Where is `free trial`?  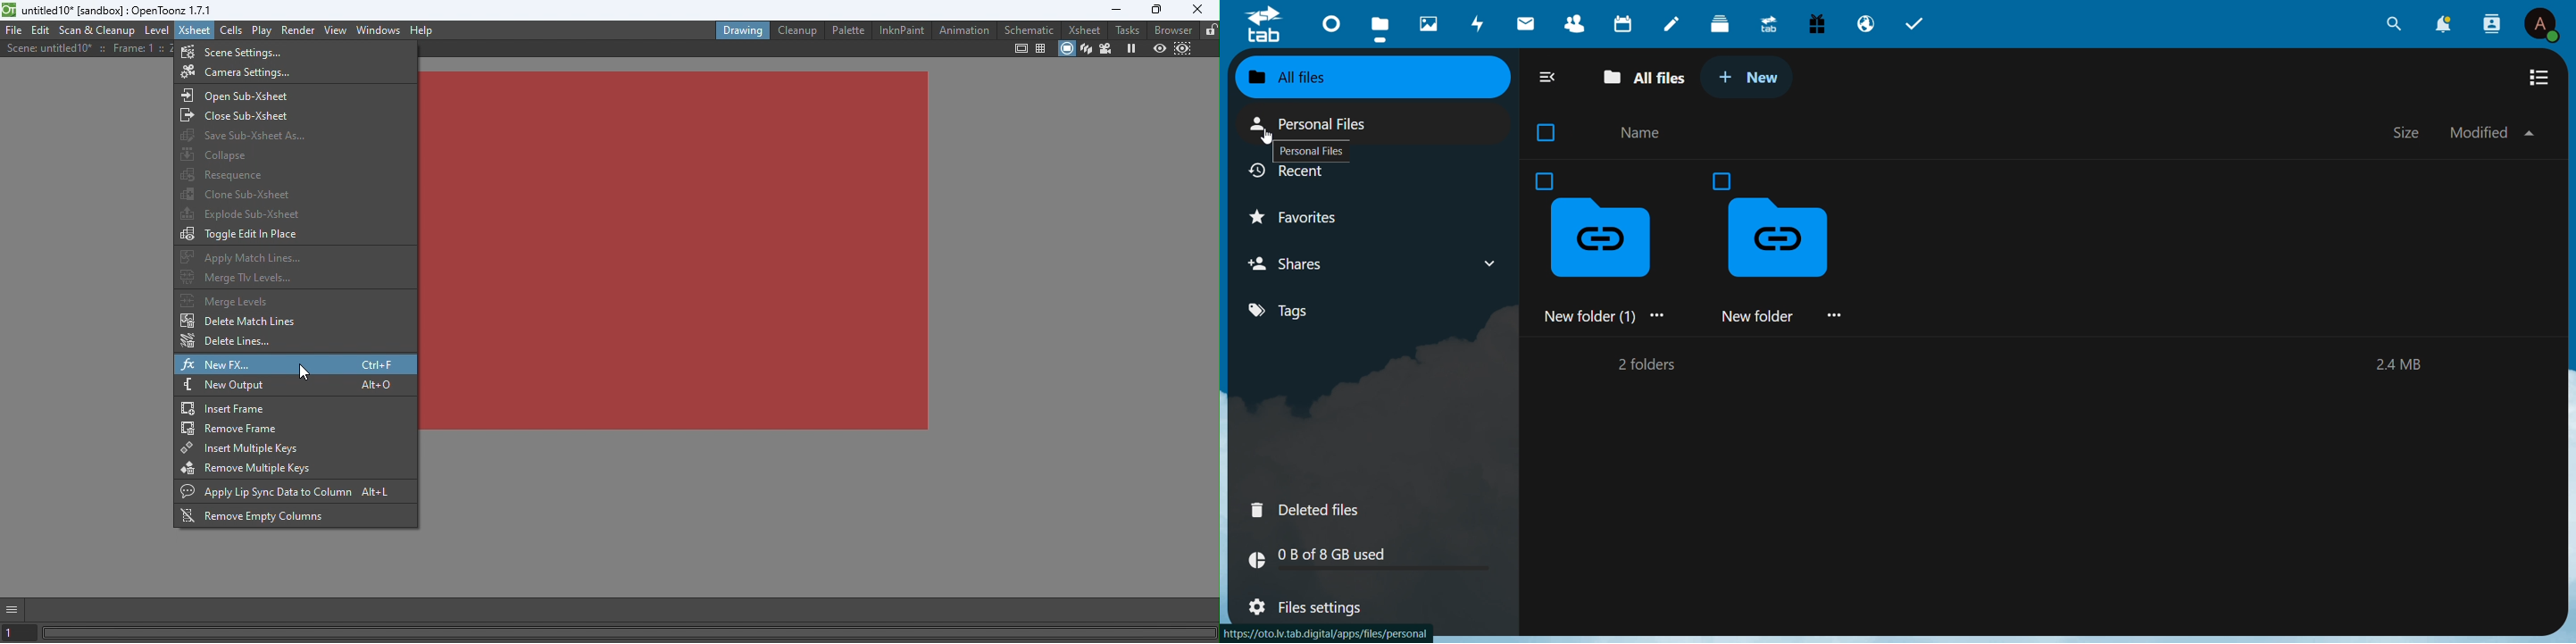 free trial is located at coordinates (1818, 23).